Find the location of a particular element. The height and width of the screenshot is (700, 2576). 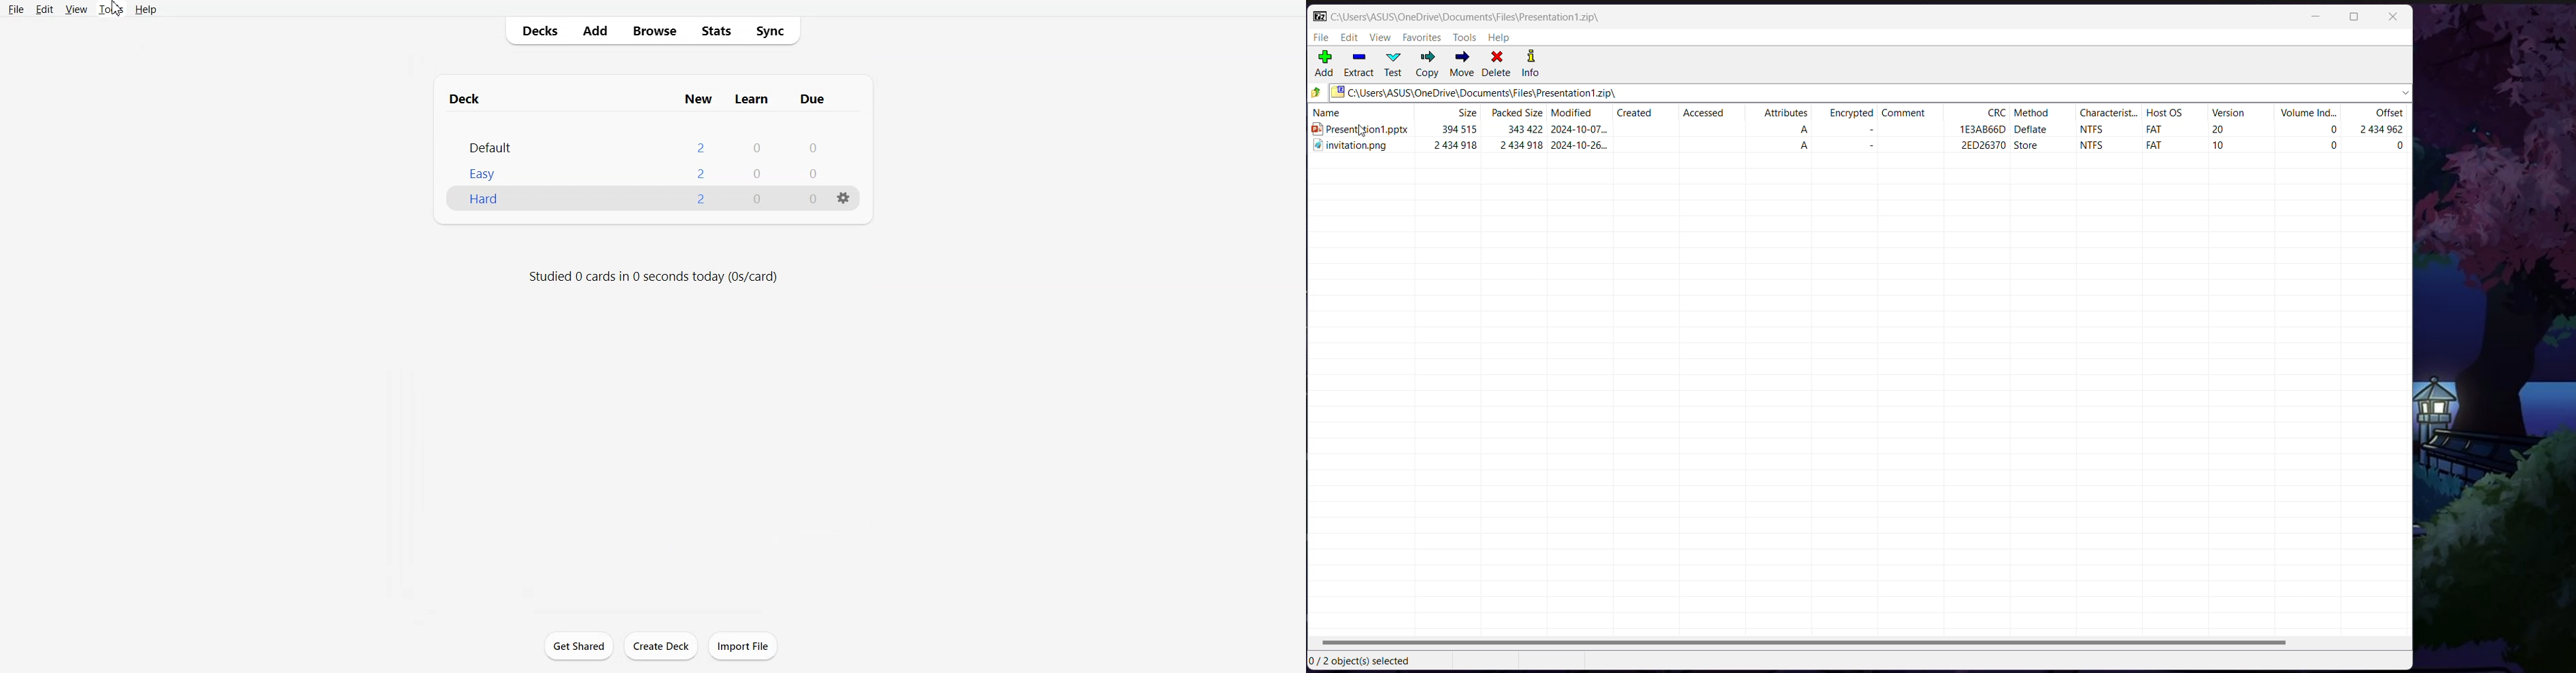

Browse is located at coordinates (656, 31).